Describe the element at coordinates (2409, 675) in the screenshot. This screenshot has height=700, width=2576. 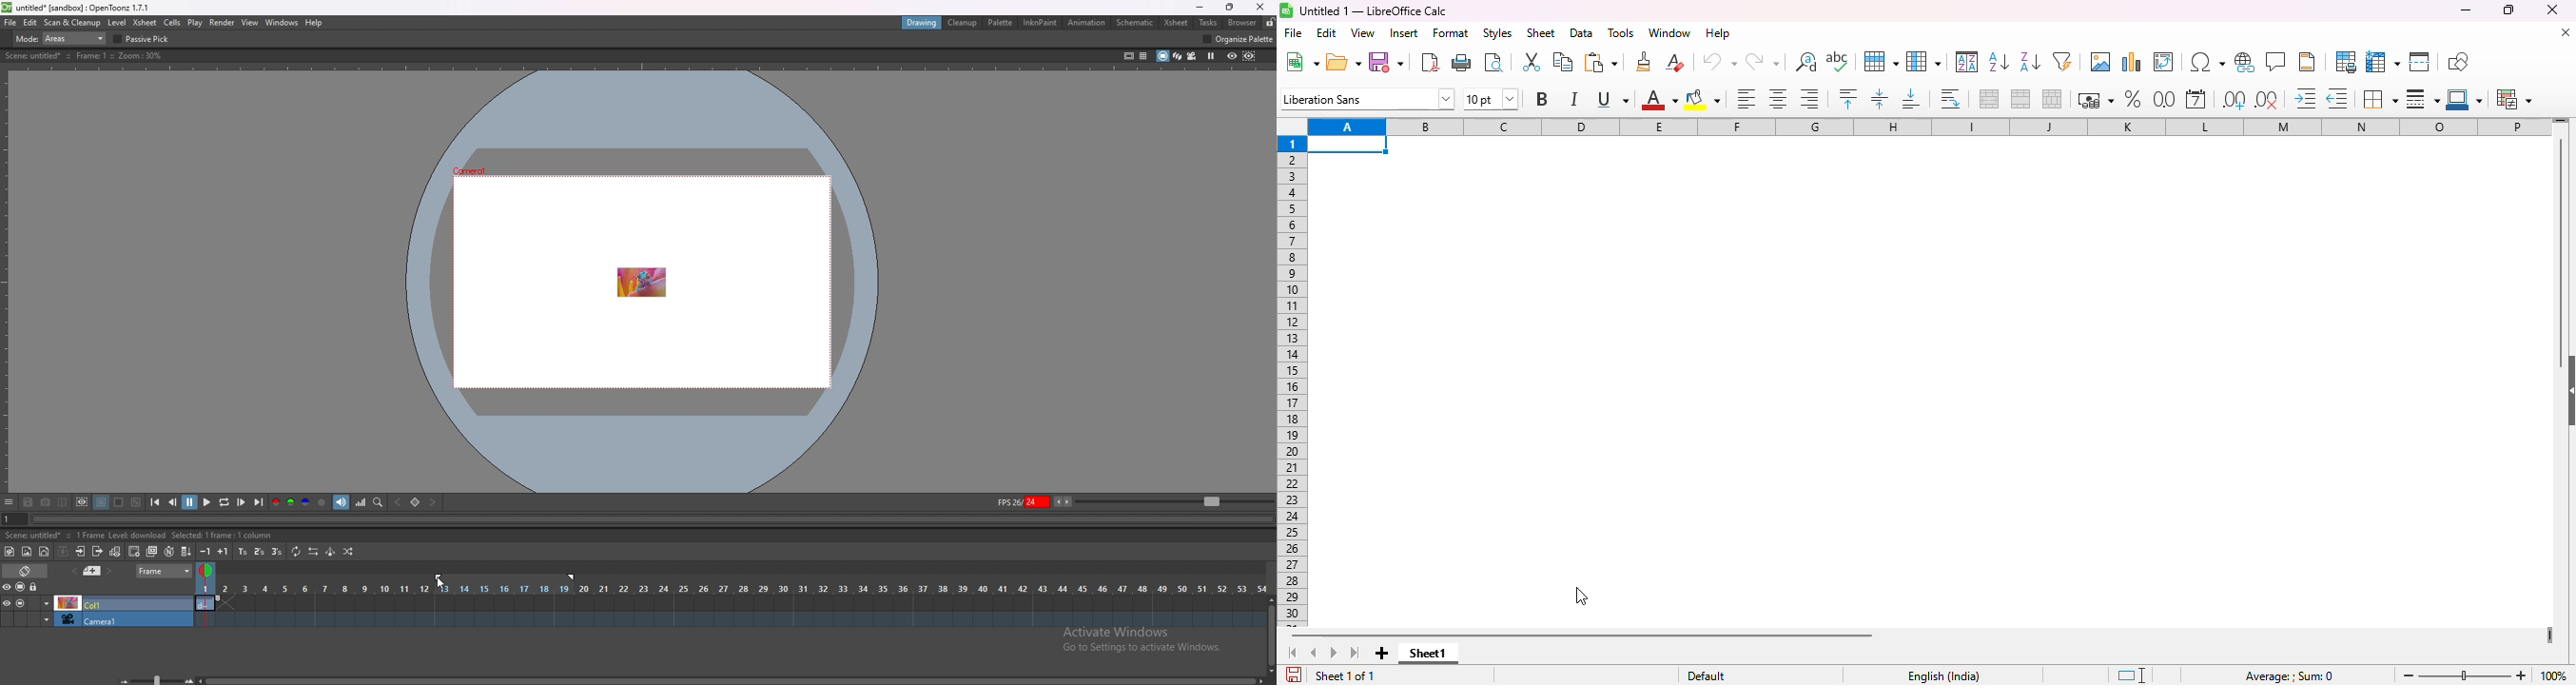
I see `zoom out` at that location.